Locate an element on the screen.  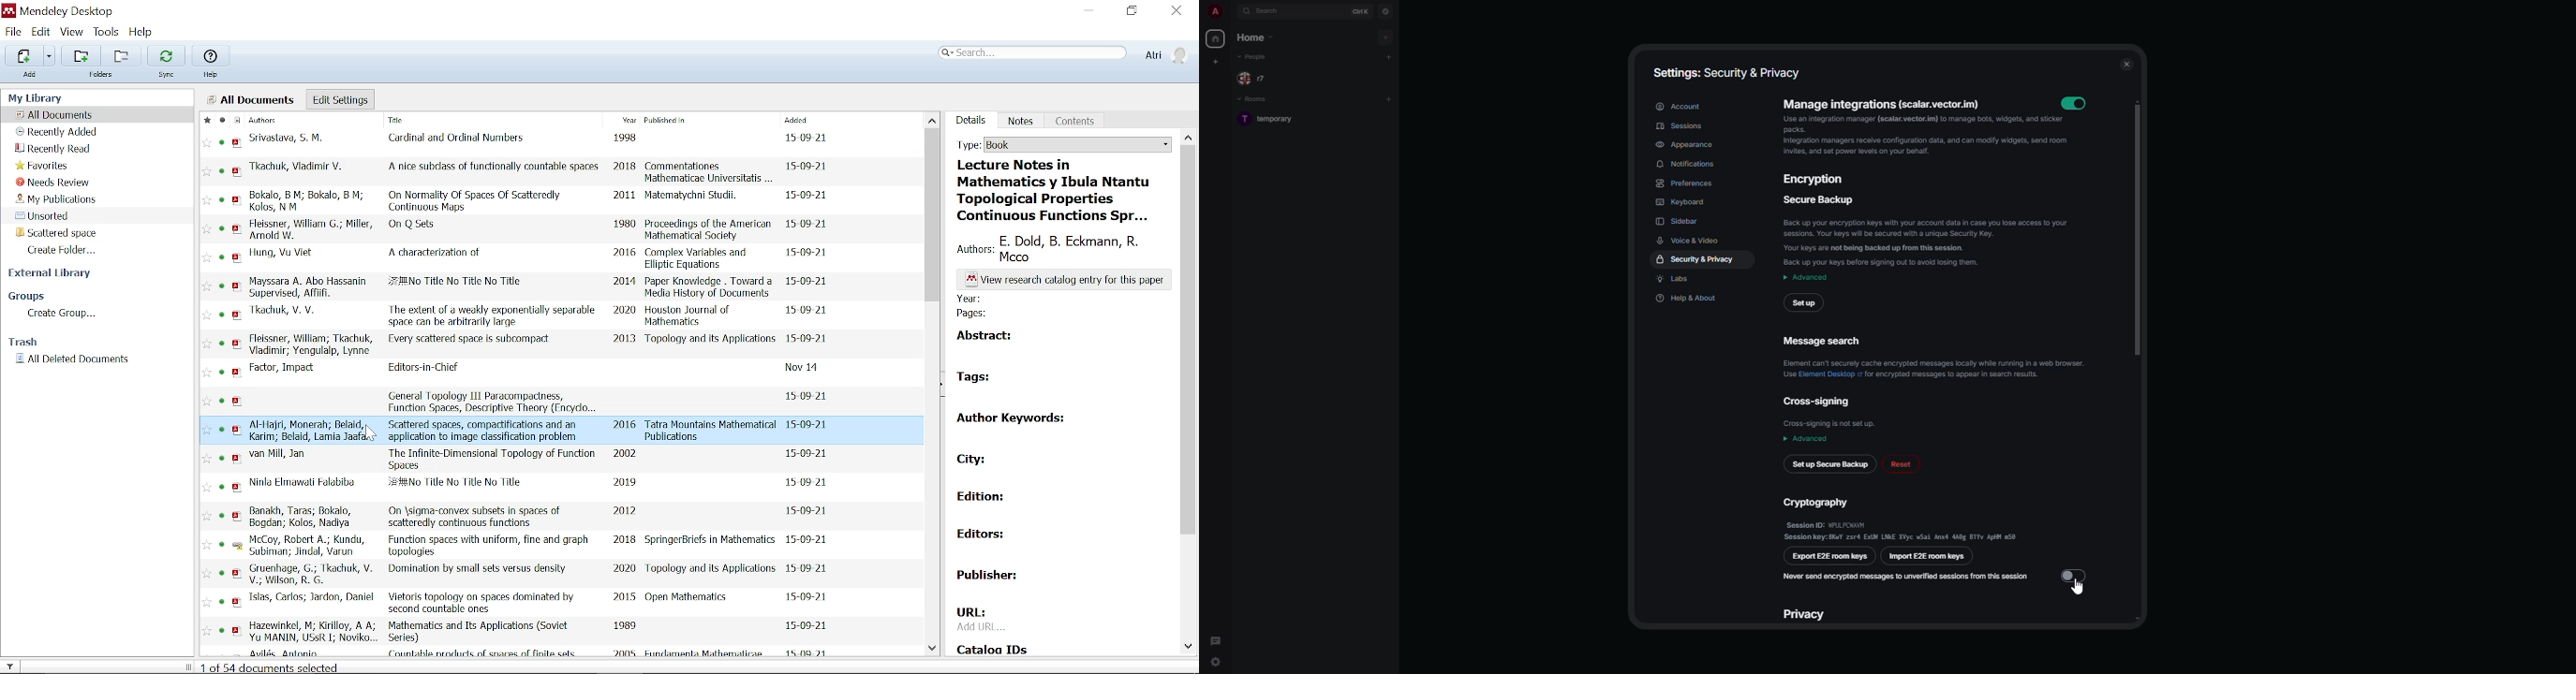
title is located at coordinates (486, 430).